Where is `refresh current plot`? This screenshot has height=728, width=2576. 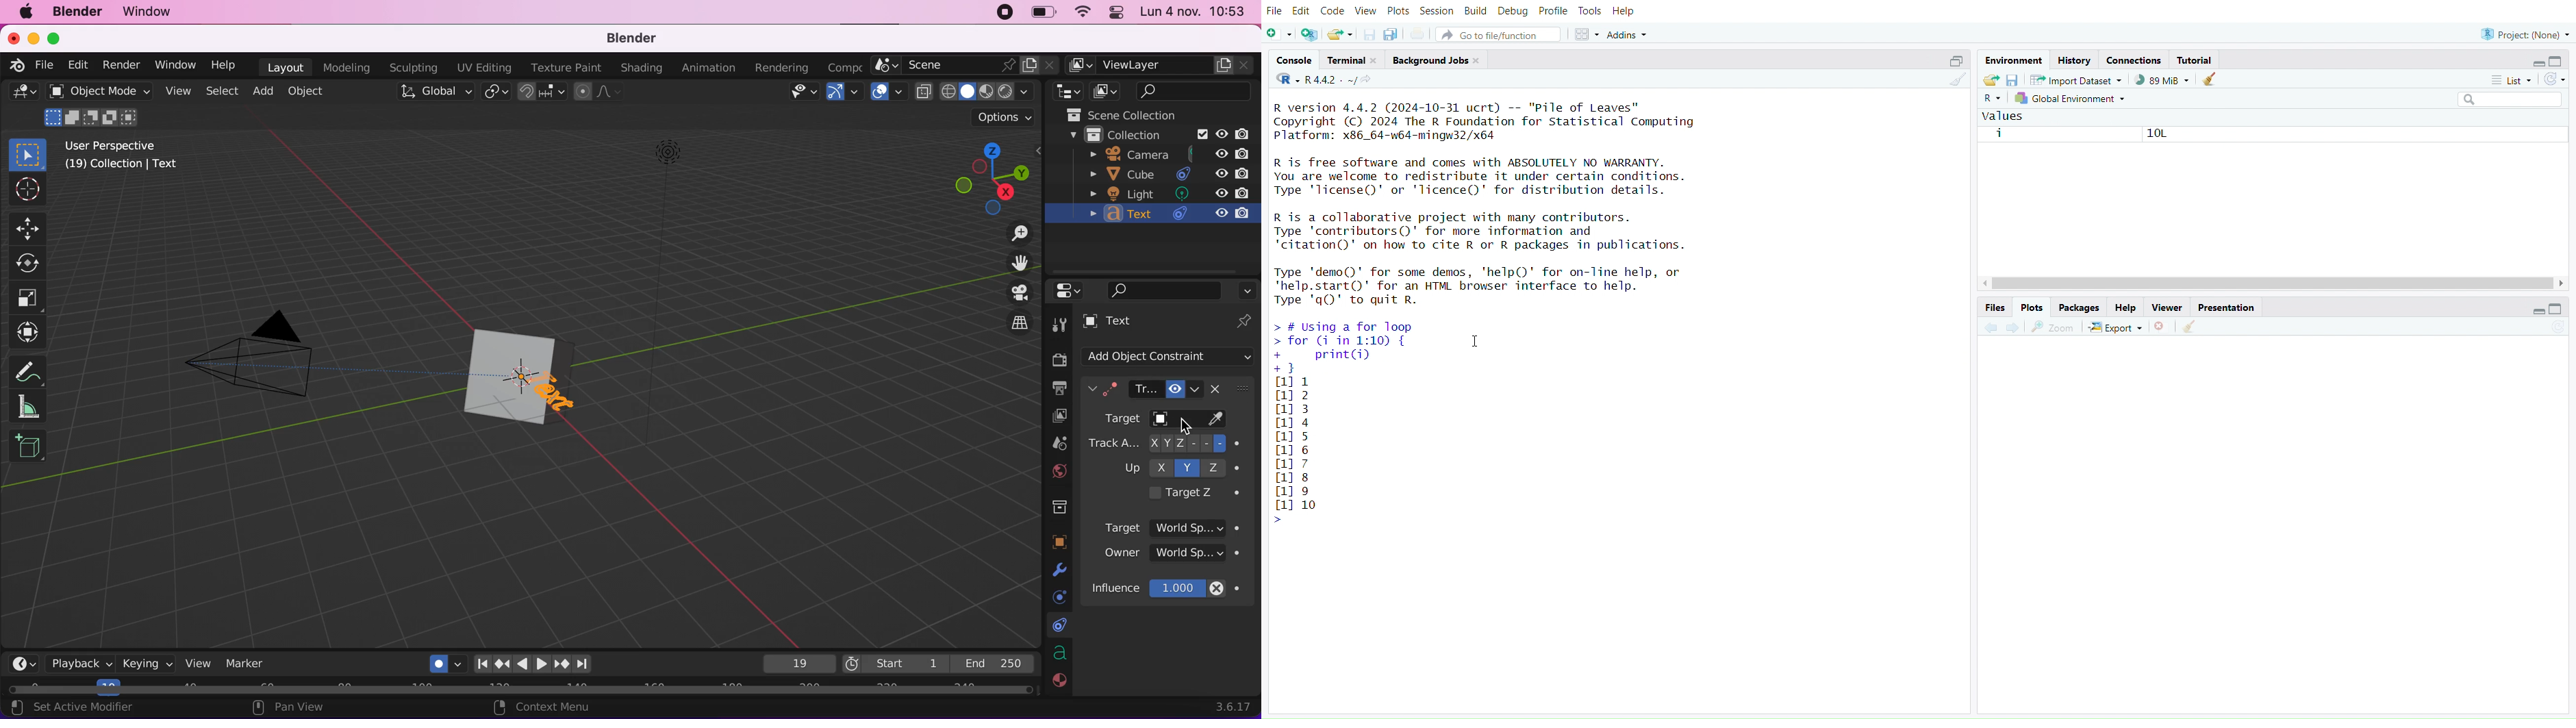
refresh current plot is located at coordinates (2552, 331).